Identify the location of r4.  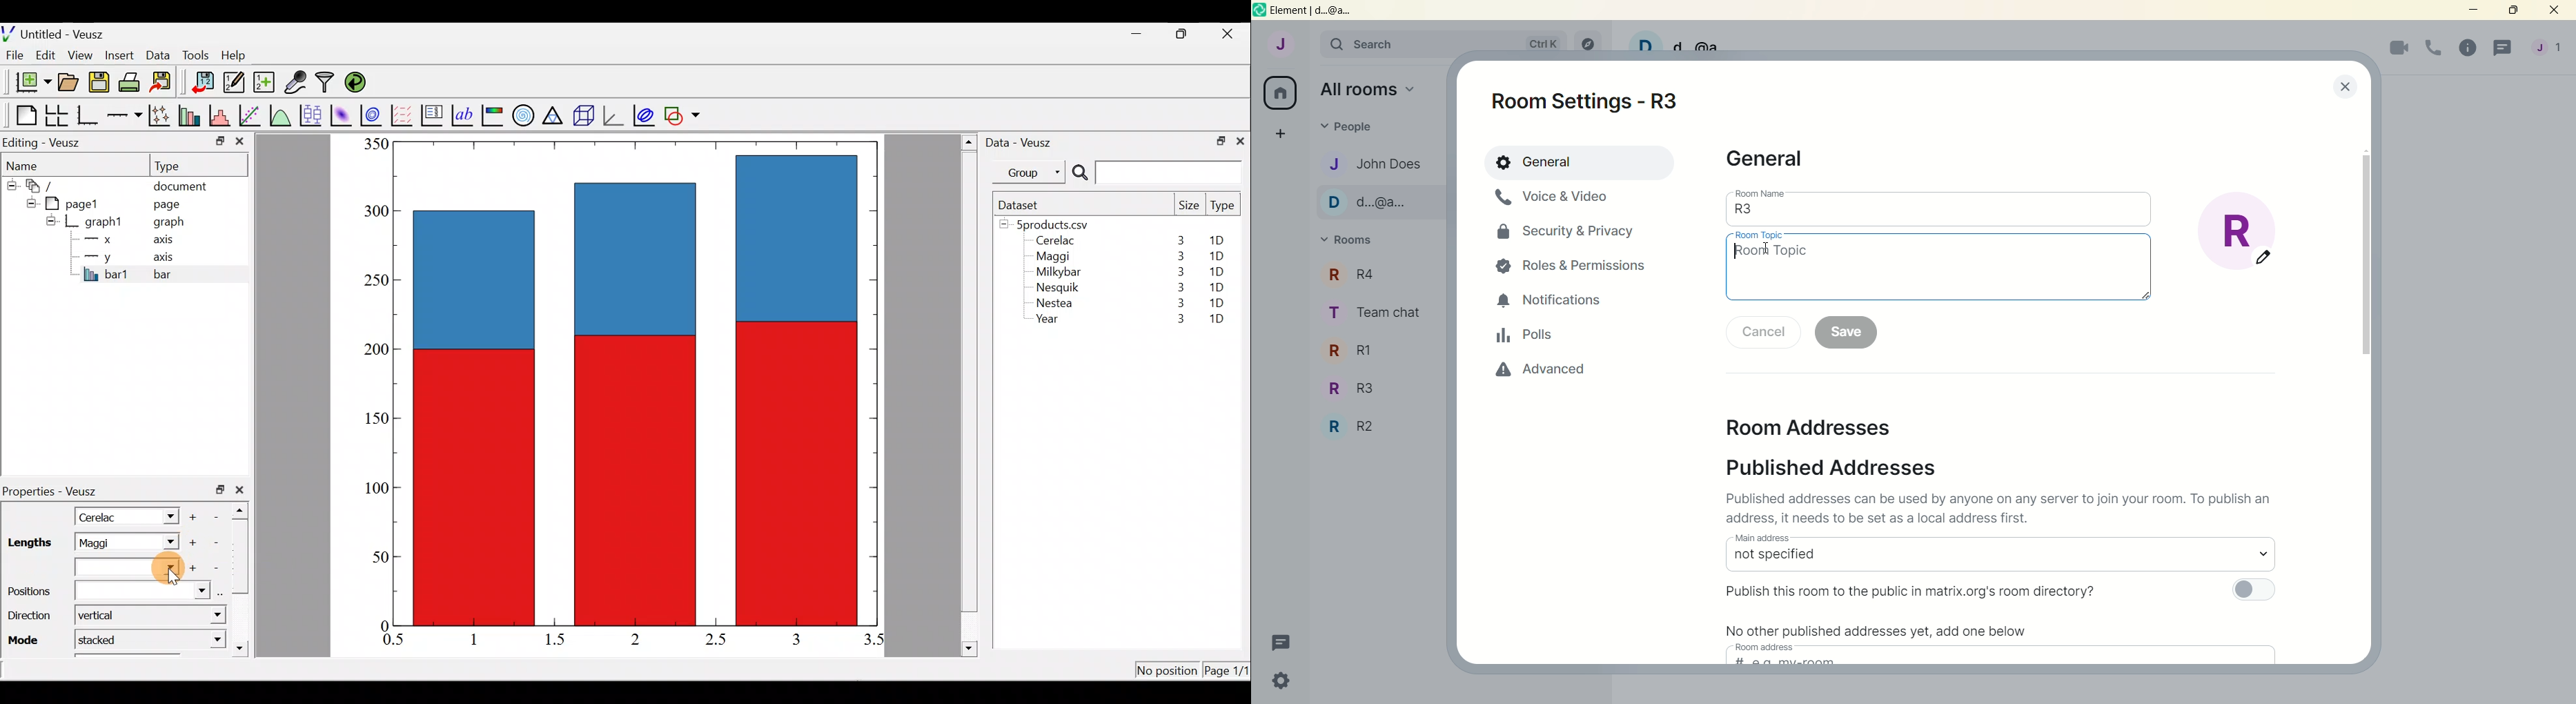
(1376, 273).